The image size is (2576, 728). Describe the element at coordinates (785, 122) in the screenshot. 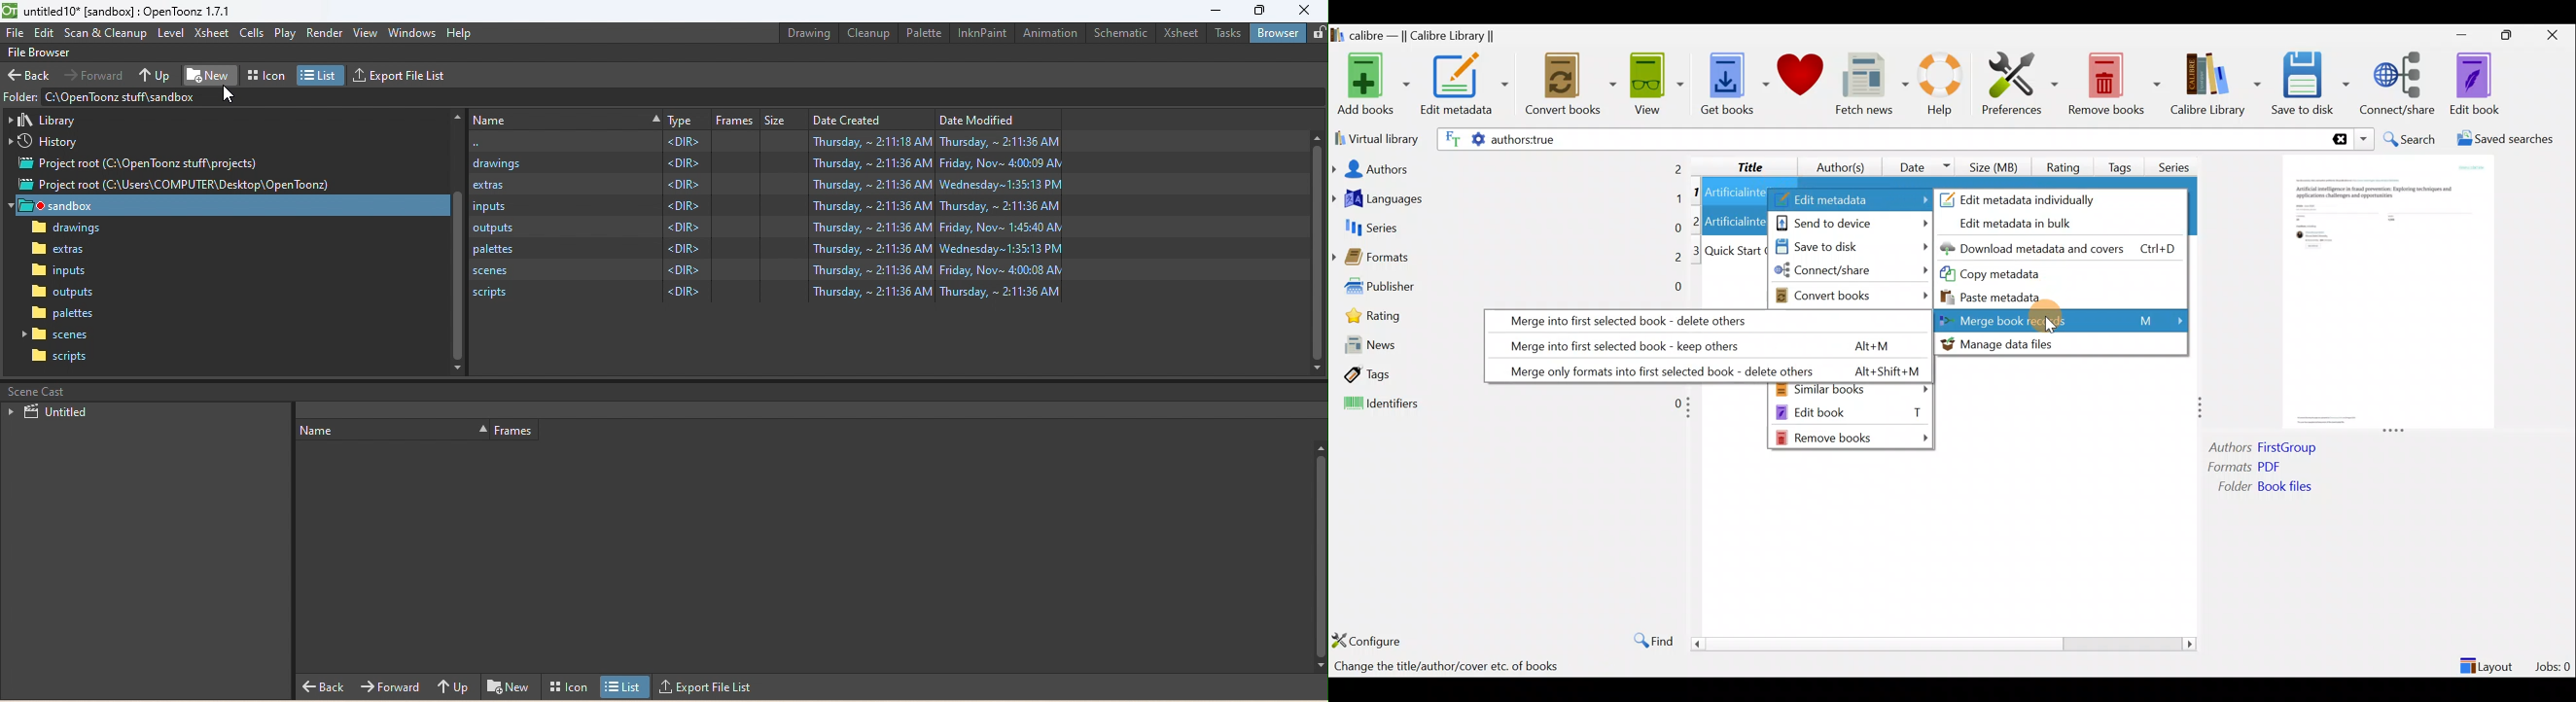

I see `Size` at that location.